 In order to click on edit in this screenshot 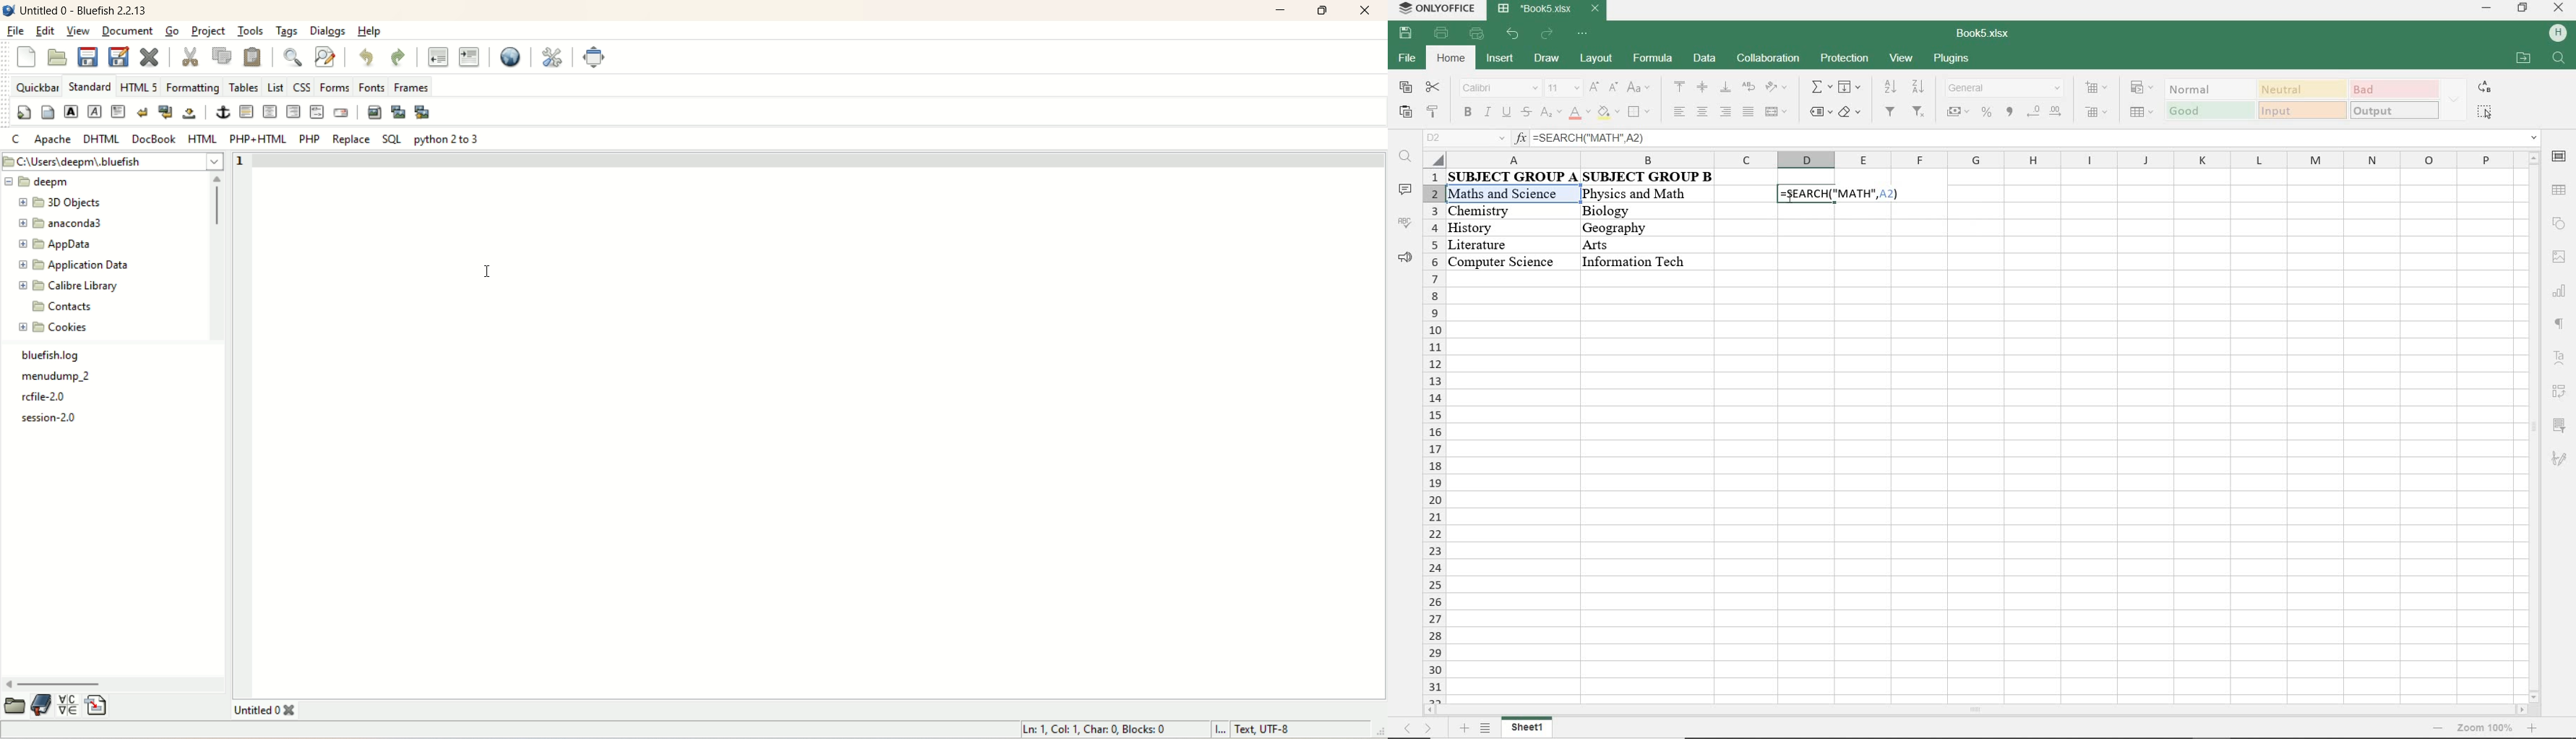, I will do `click(44, 32)`.